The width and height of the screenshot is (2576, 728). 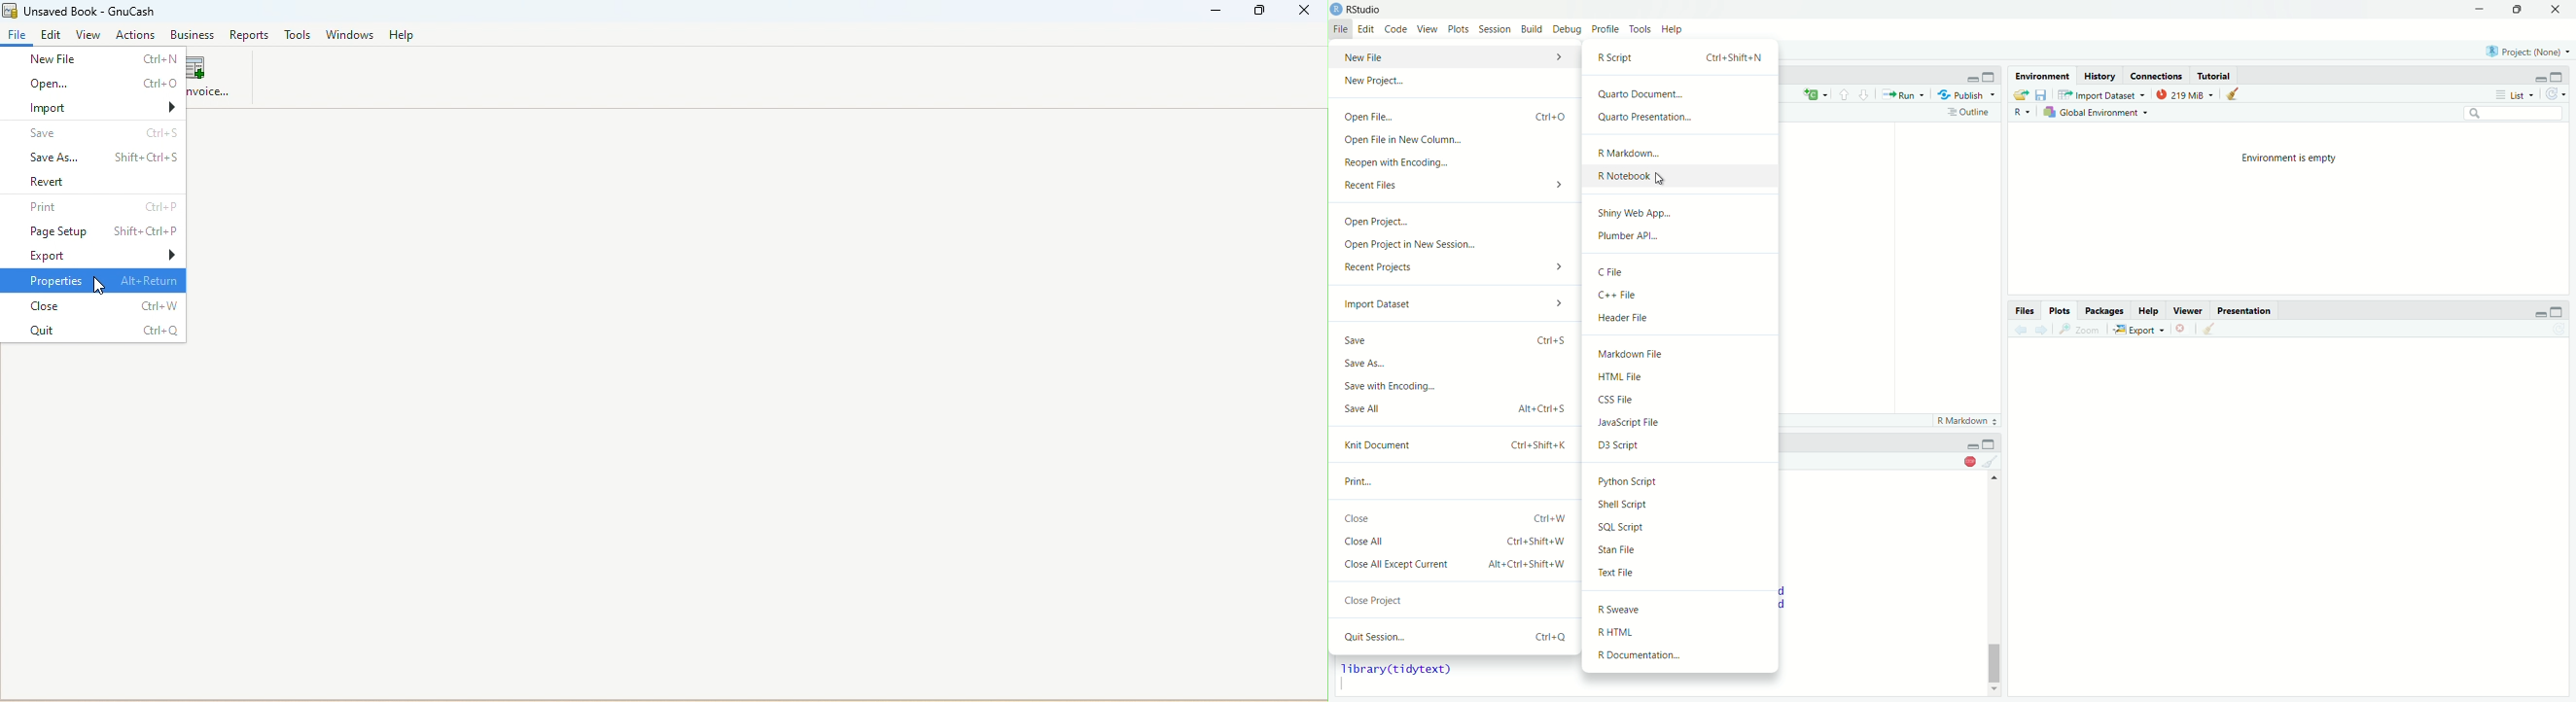 I want to click on Save, so click(x=1456, y=338).